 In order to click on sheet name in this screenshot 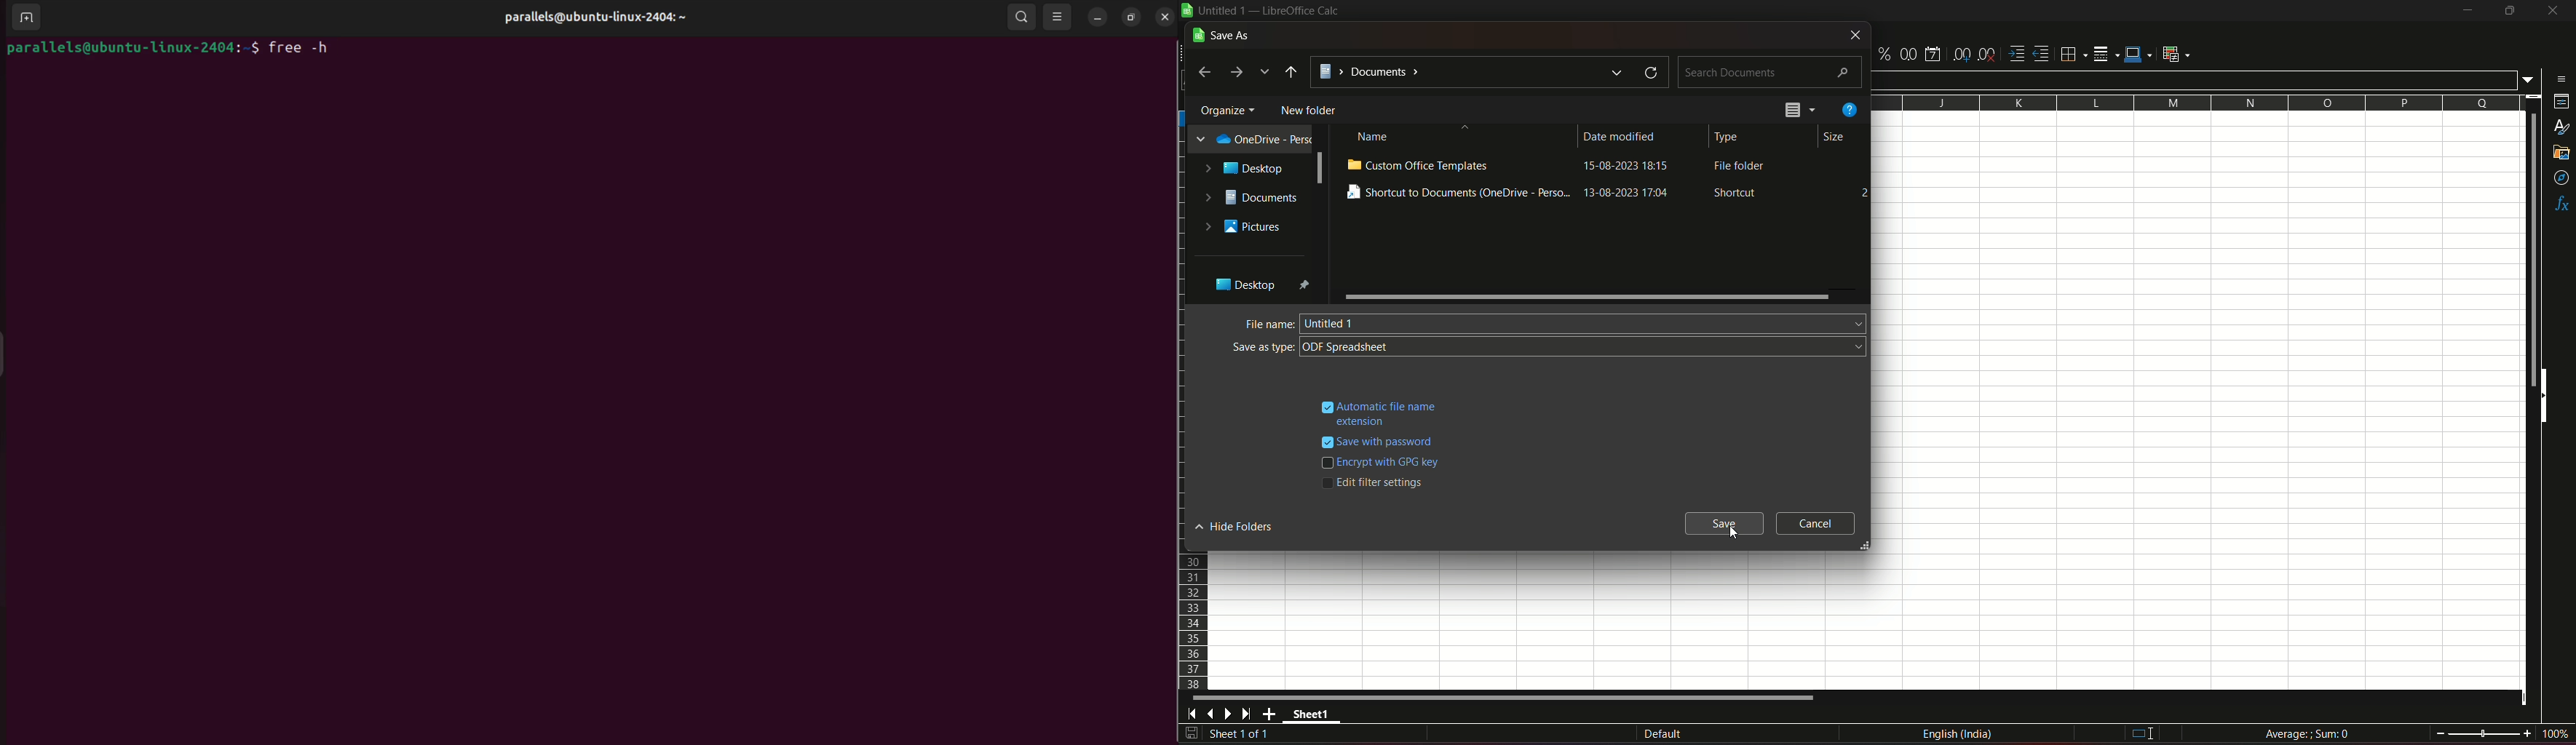, I will do `click(1314, 716)`.